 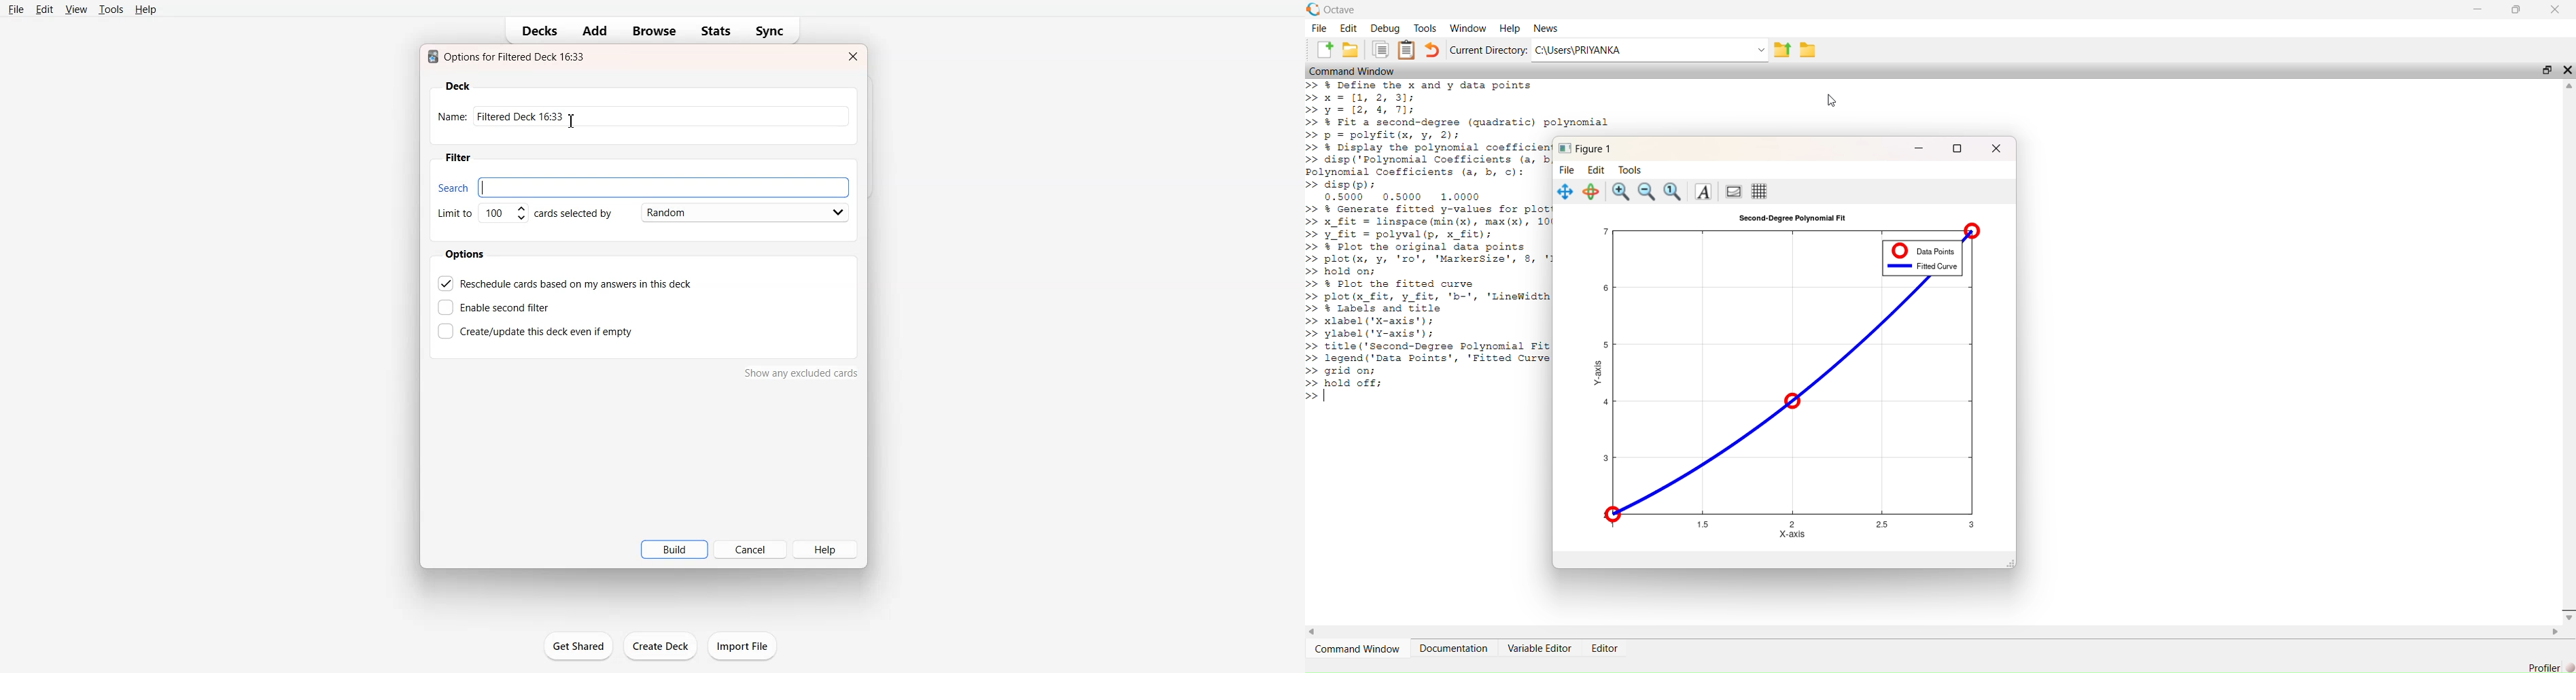 What do you see at coordinates (773, 31) in the screenshot?
I see `Sync` at bounding box center [773, 31].